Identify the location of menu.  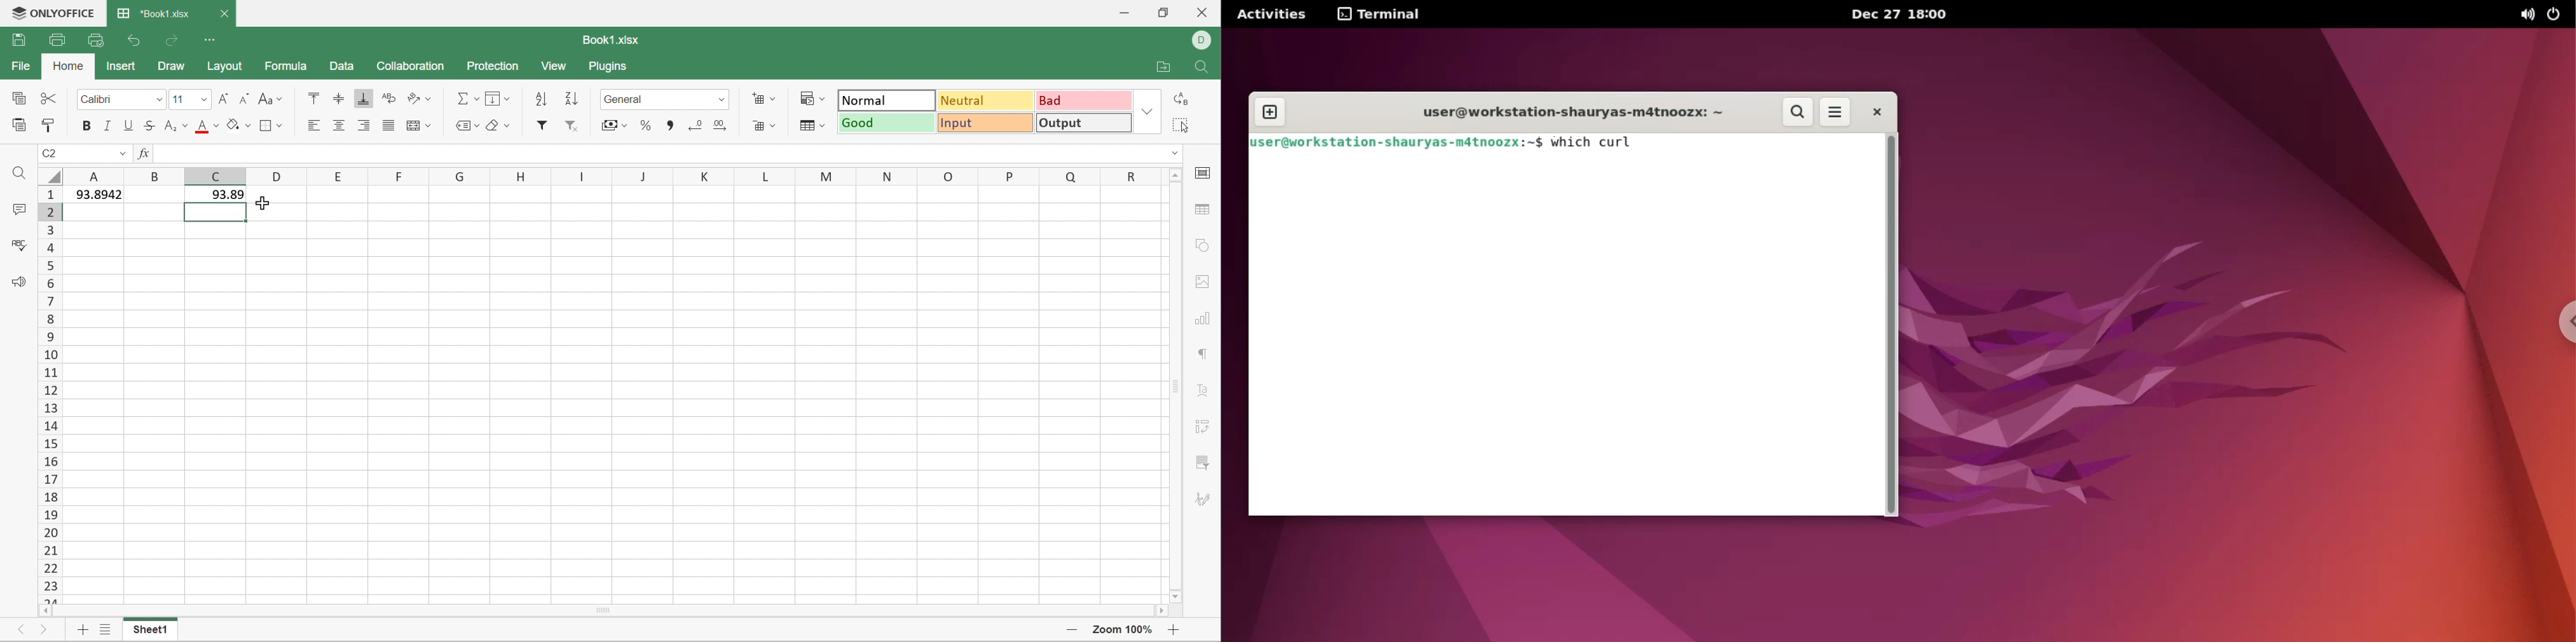
(1835, 112).